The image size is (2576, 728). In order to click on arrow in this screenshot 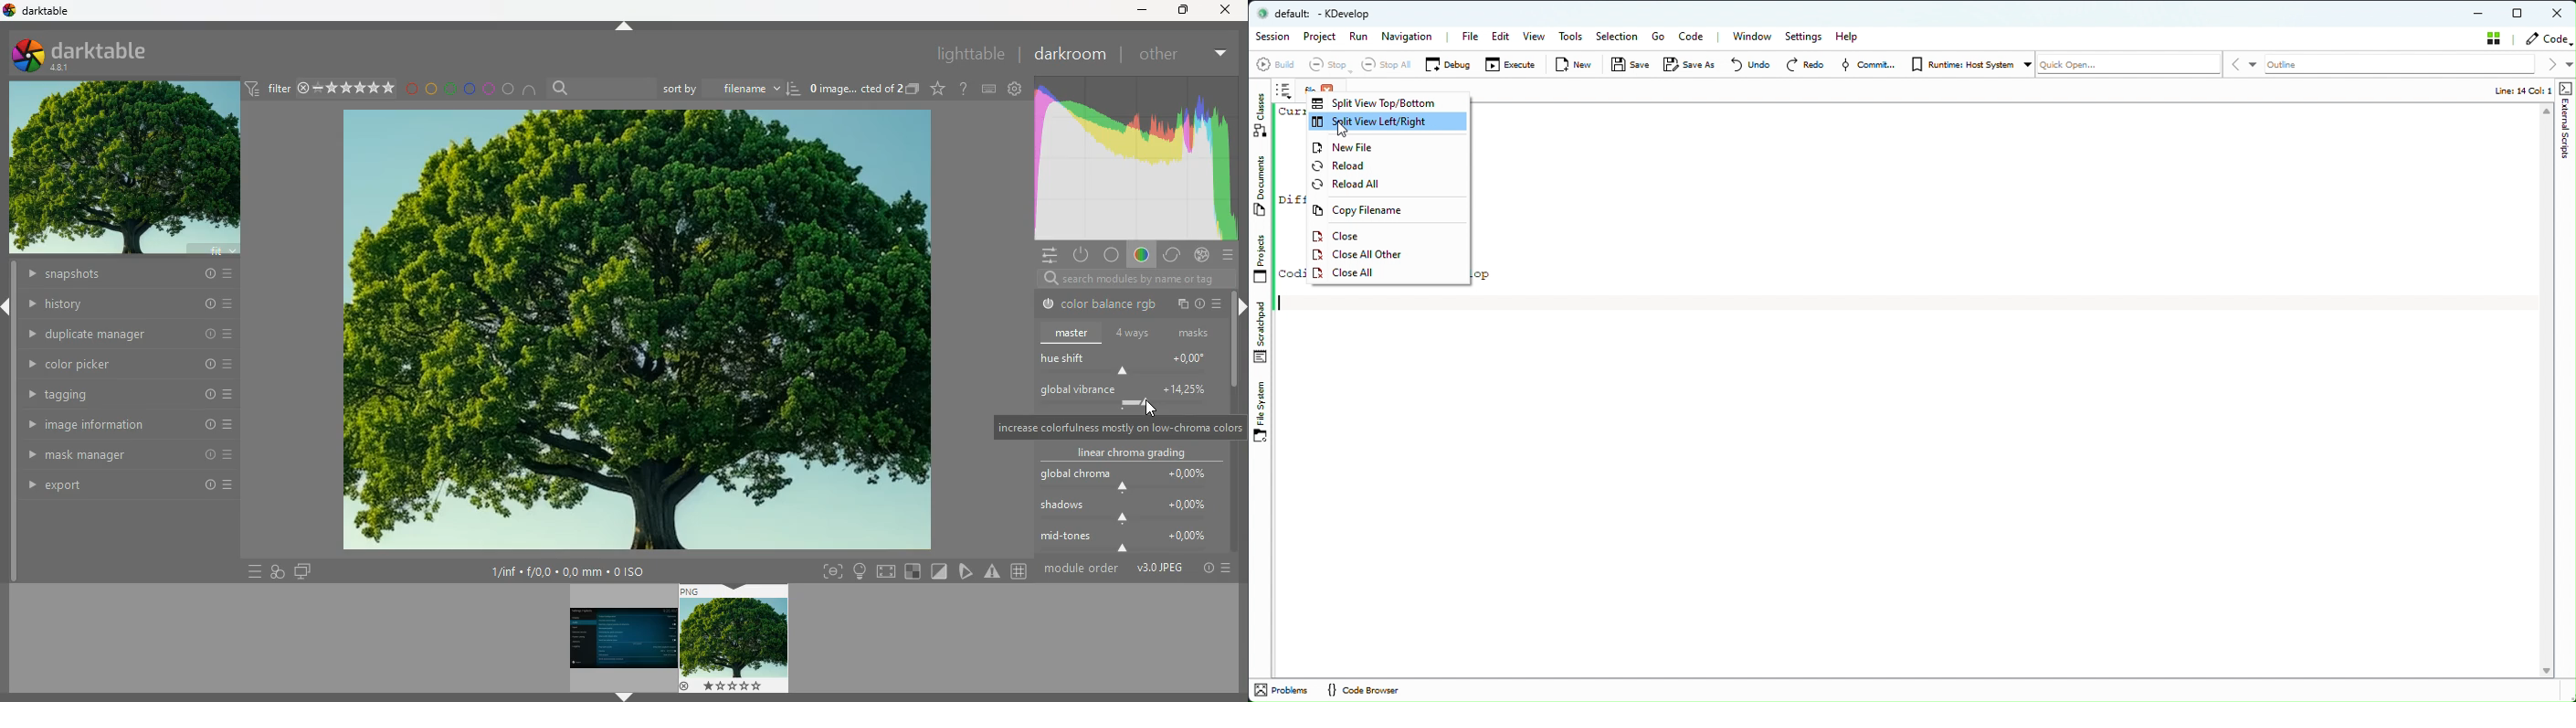, I will do `click(8, 308)`.